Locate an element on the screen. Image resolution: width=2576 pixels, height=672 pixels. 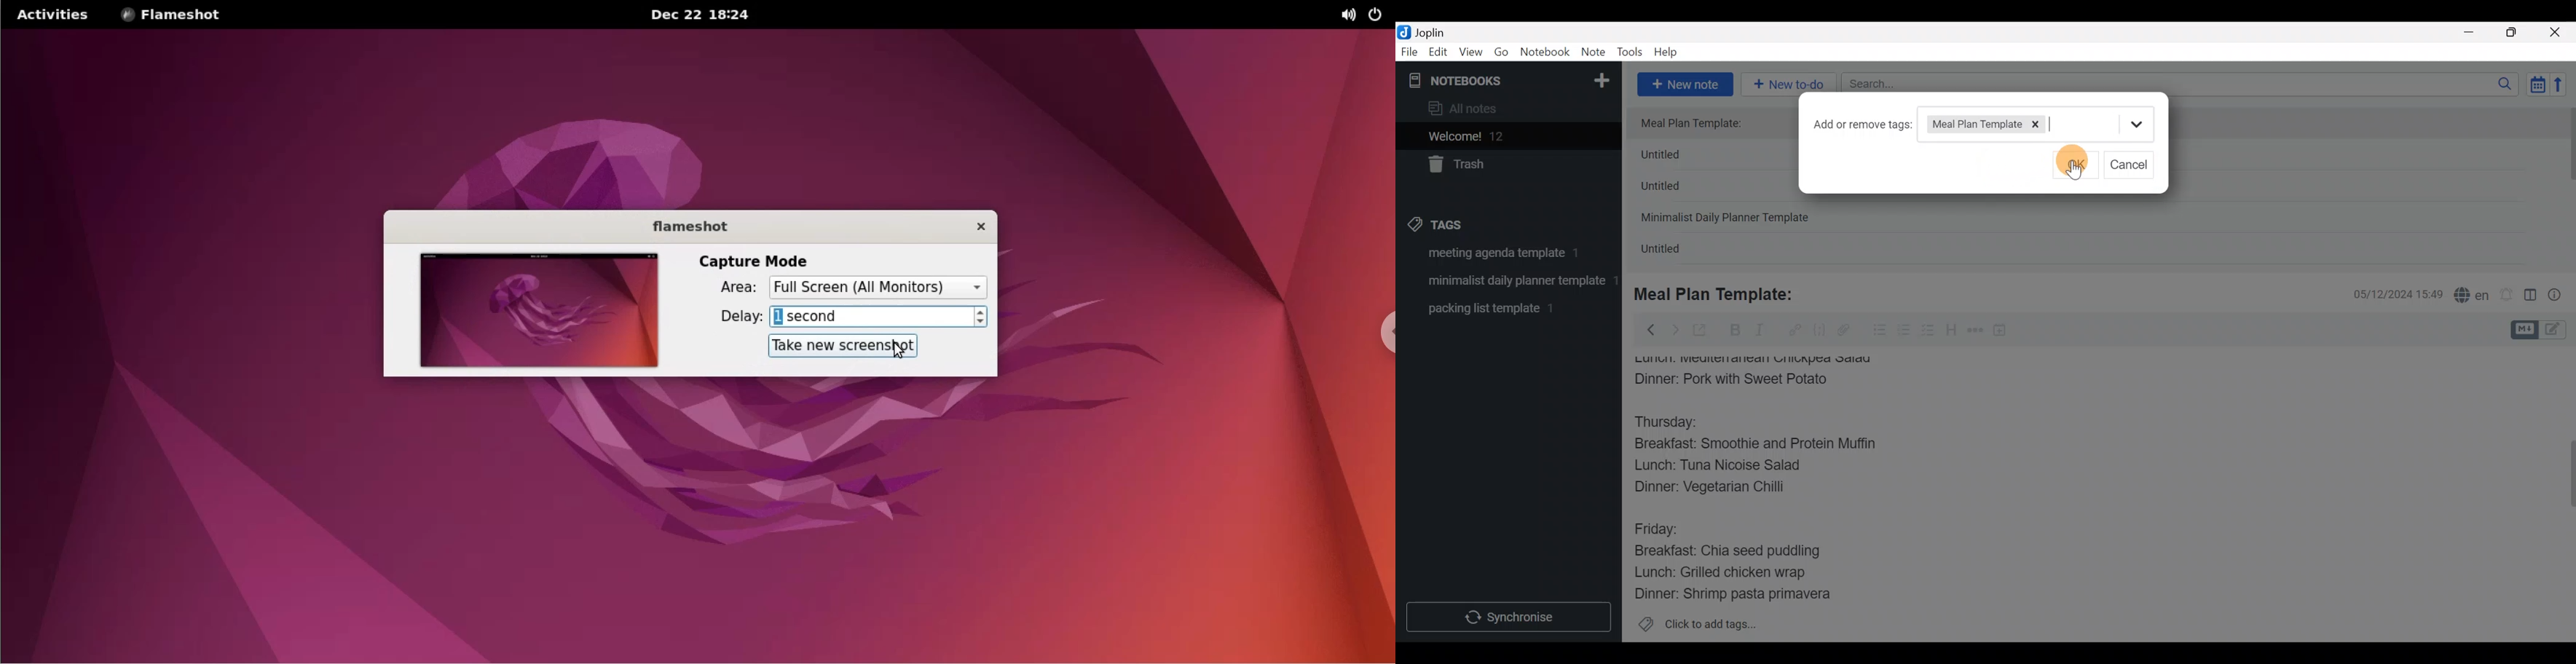
Synchronize is located at coordinates (1510, 617).